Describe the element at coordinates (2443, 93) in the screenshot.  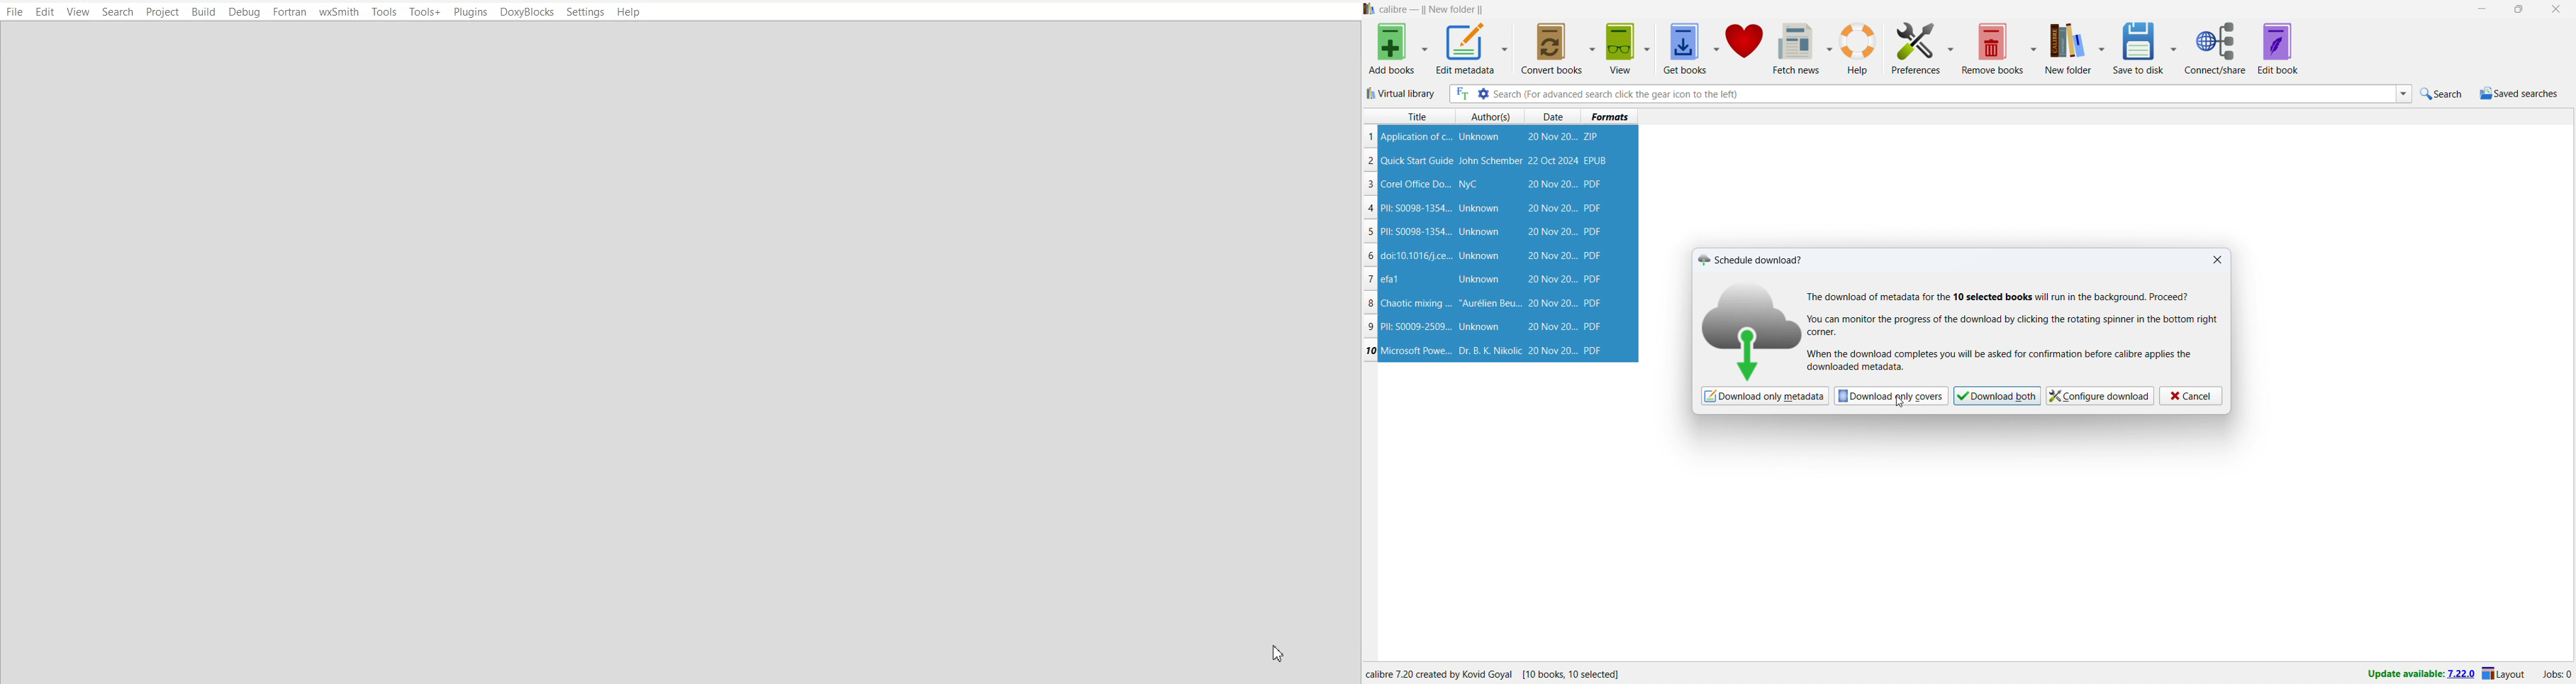
I see `search` at that location.